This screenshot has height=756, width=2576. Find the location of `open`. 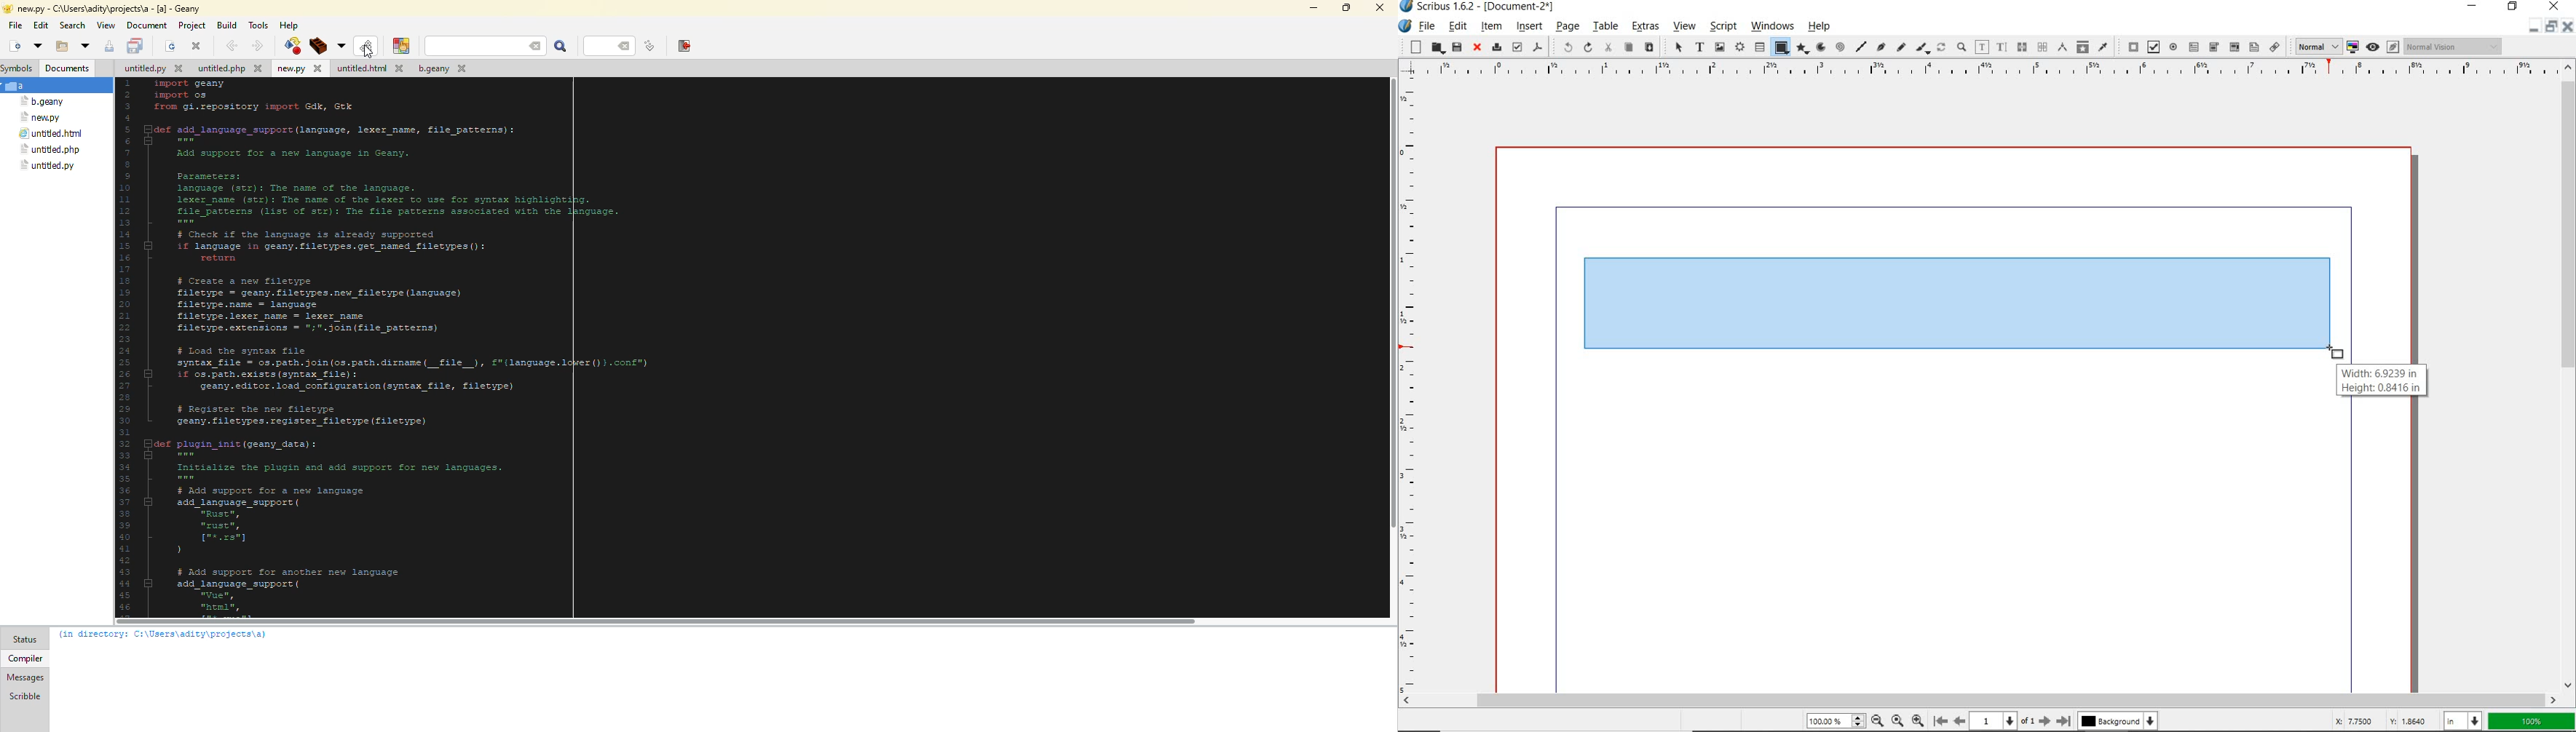

open is located at coordinates (1436, 48).